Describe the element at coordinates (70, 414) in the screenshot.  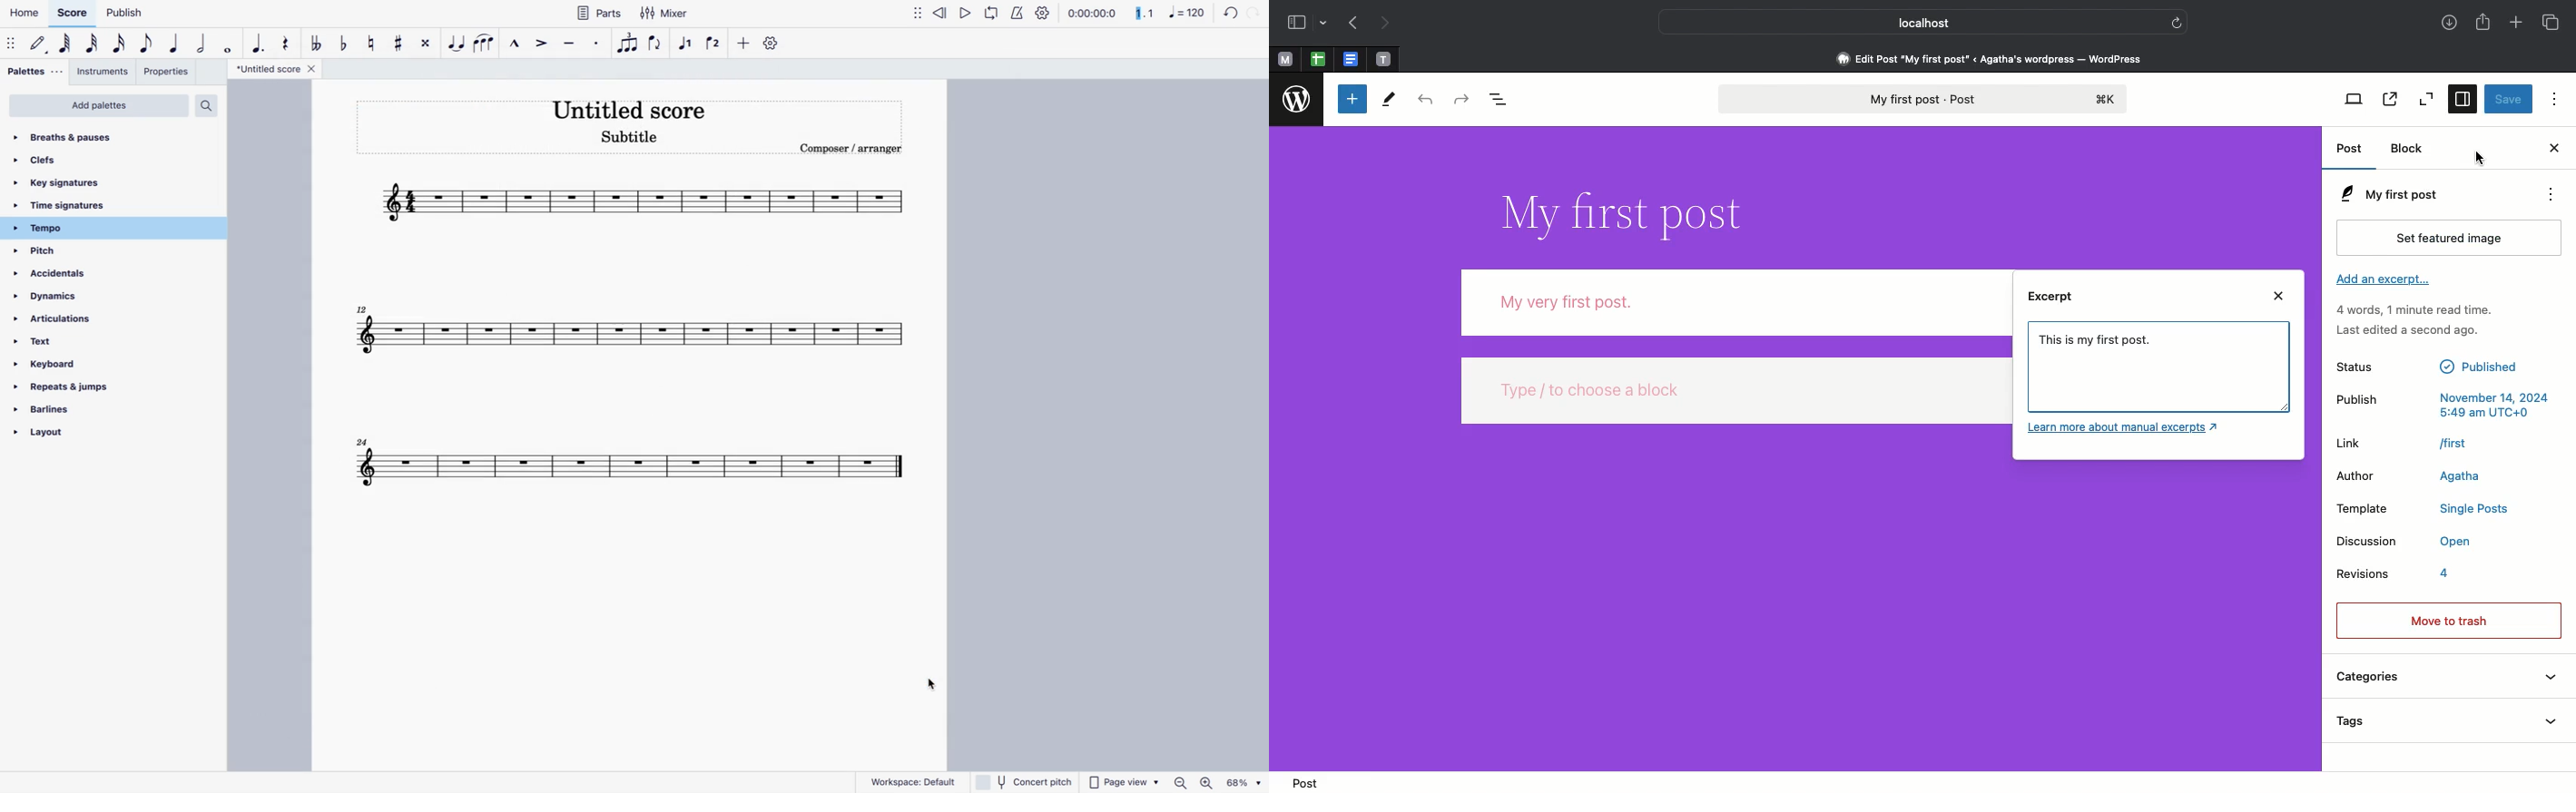
I see `barlines` at that location.